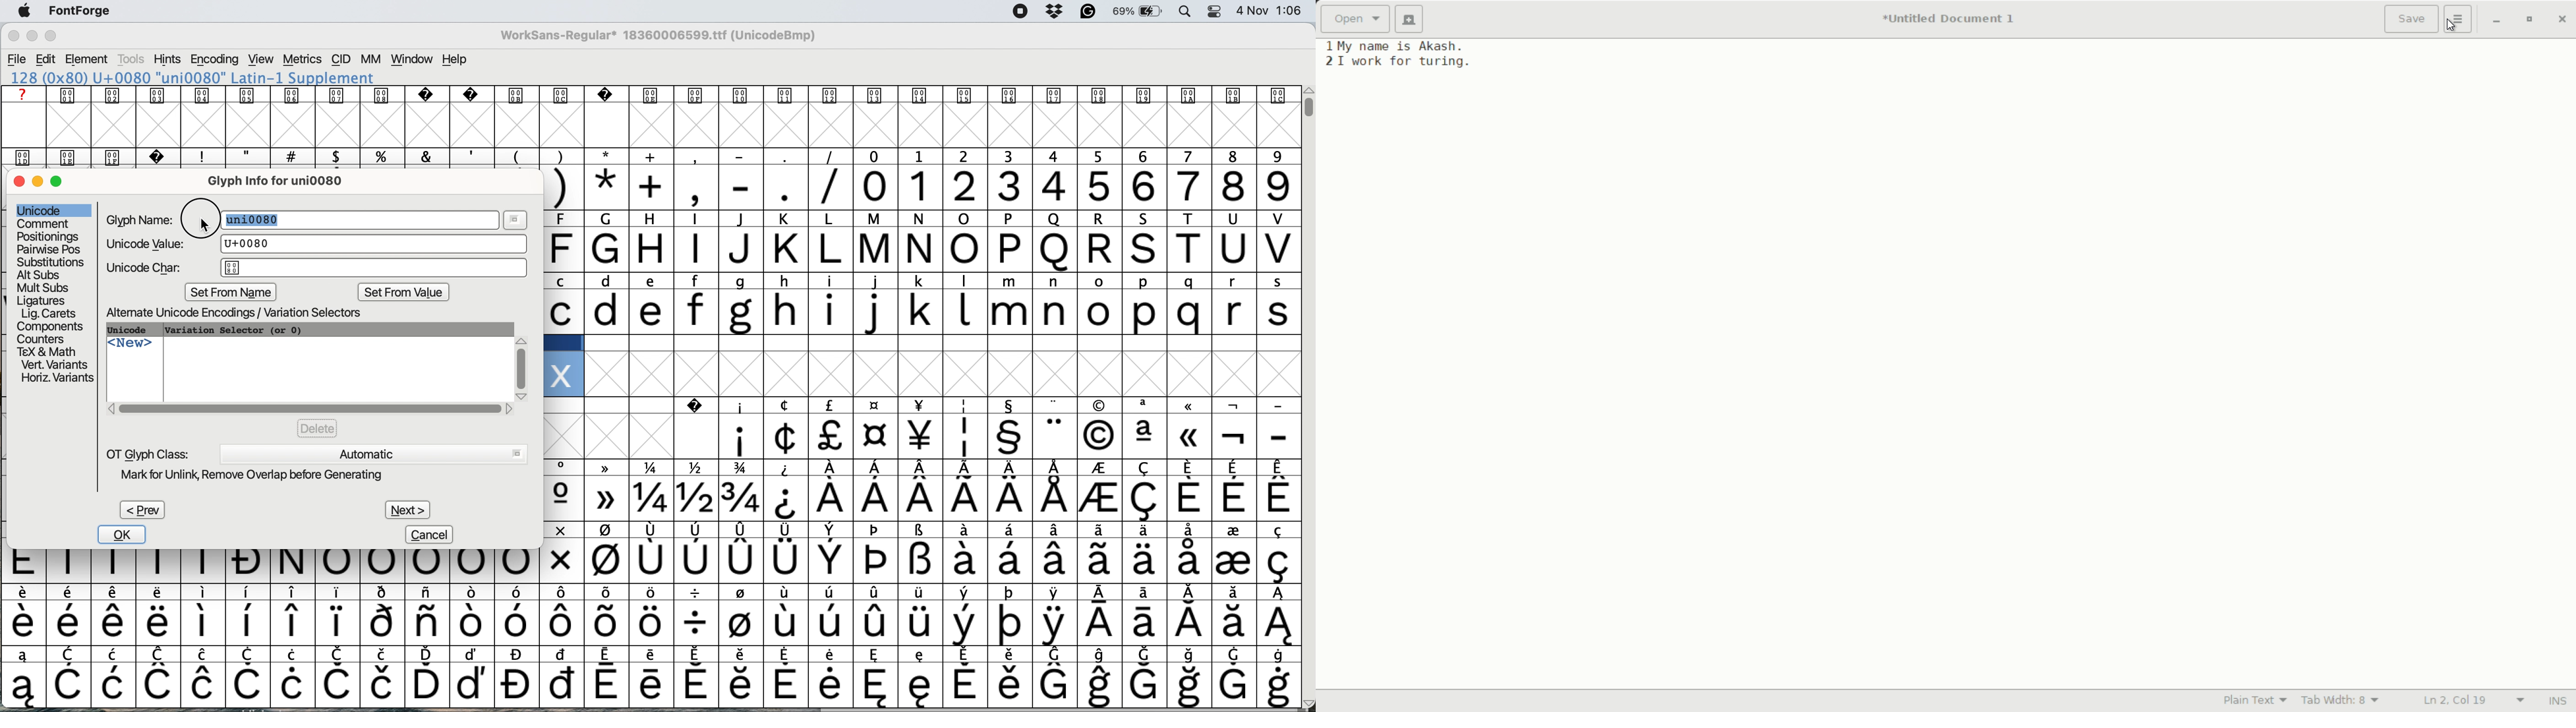  I want to click on alternate unicode encodings variation selectors, so click(246, 313).